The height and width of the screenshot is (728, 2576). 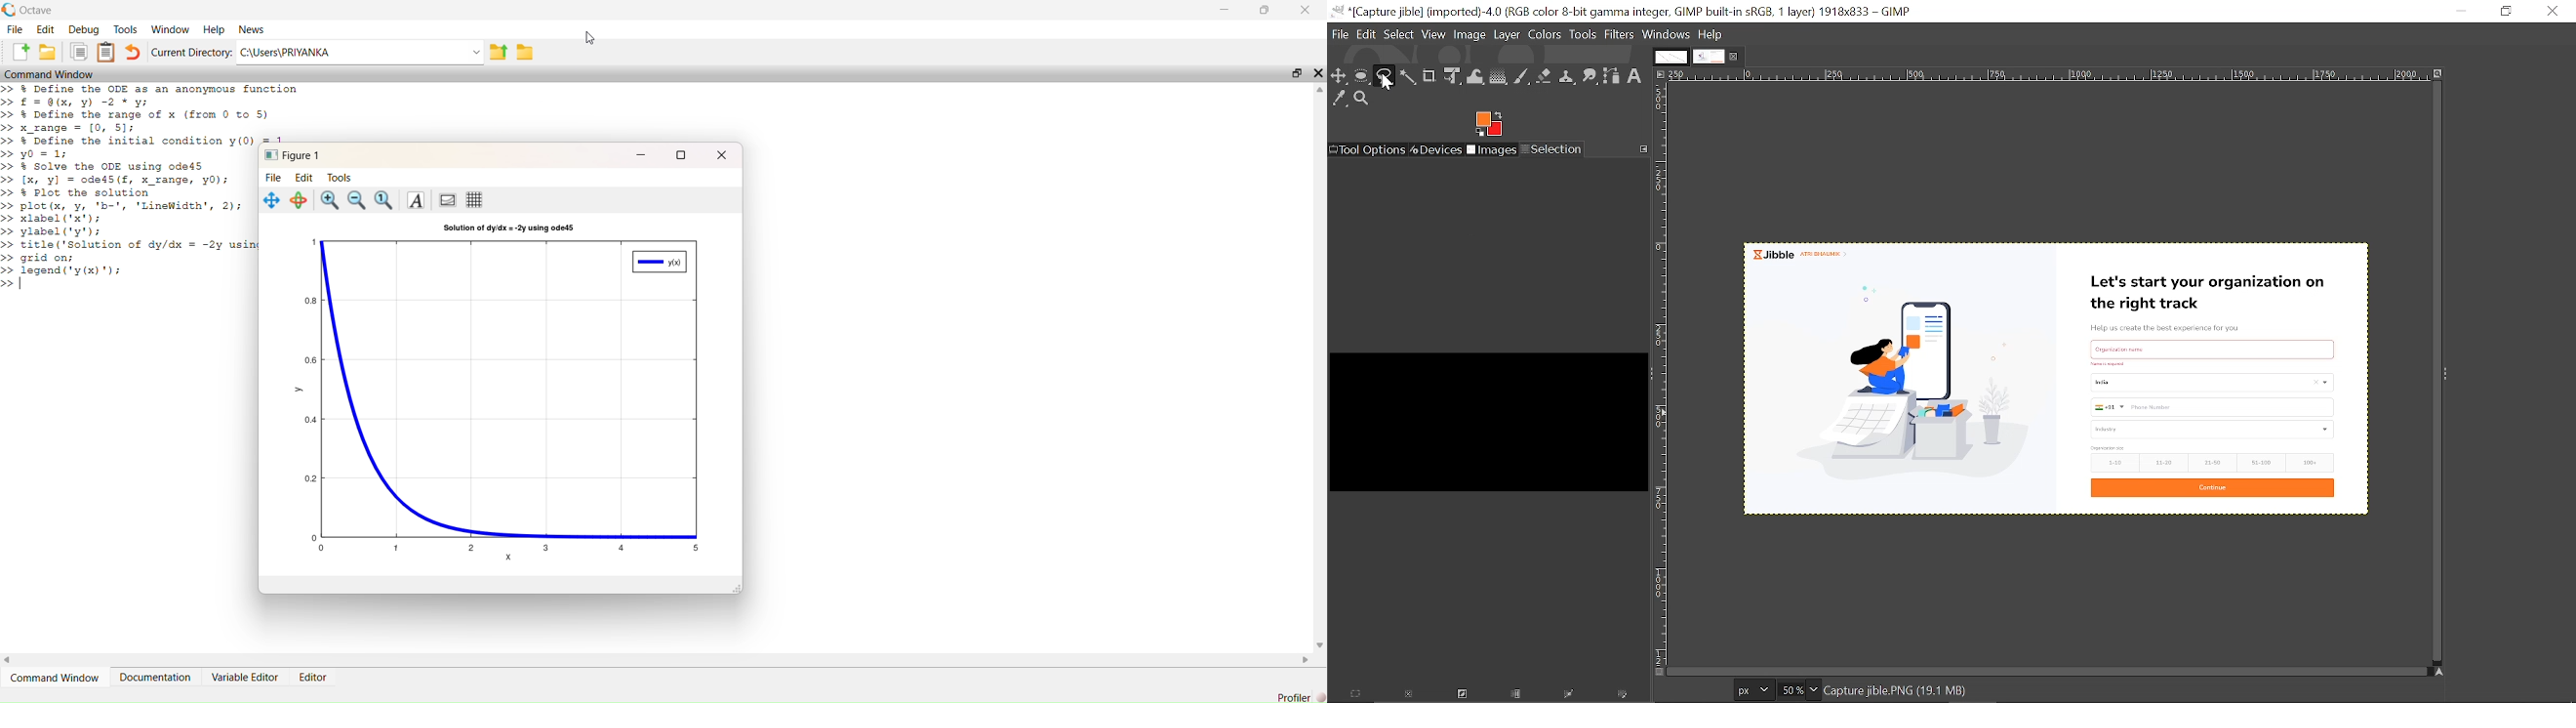 I want to click on Close current tab, so click(x=1736, y=60).